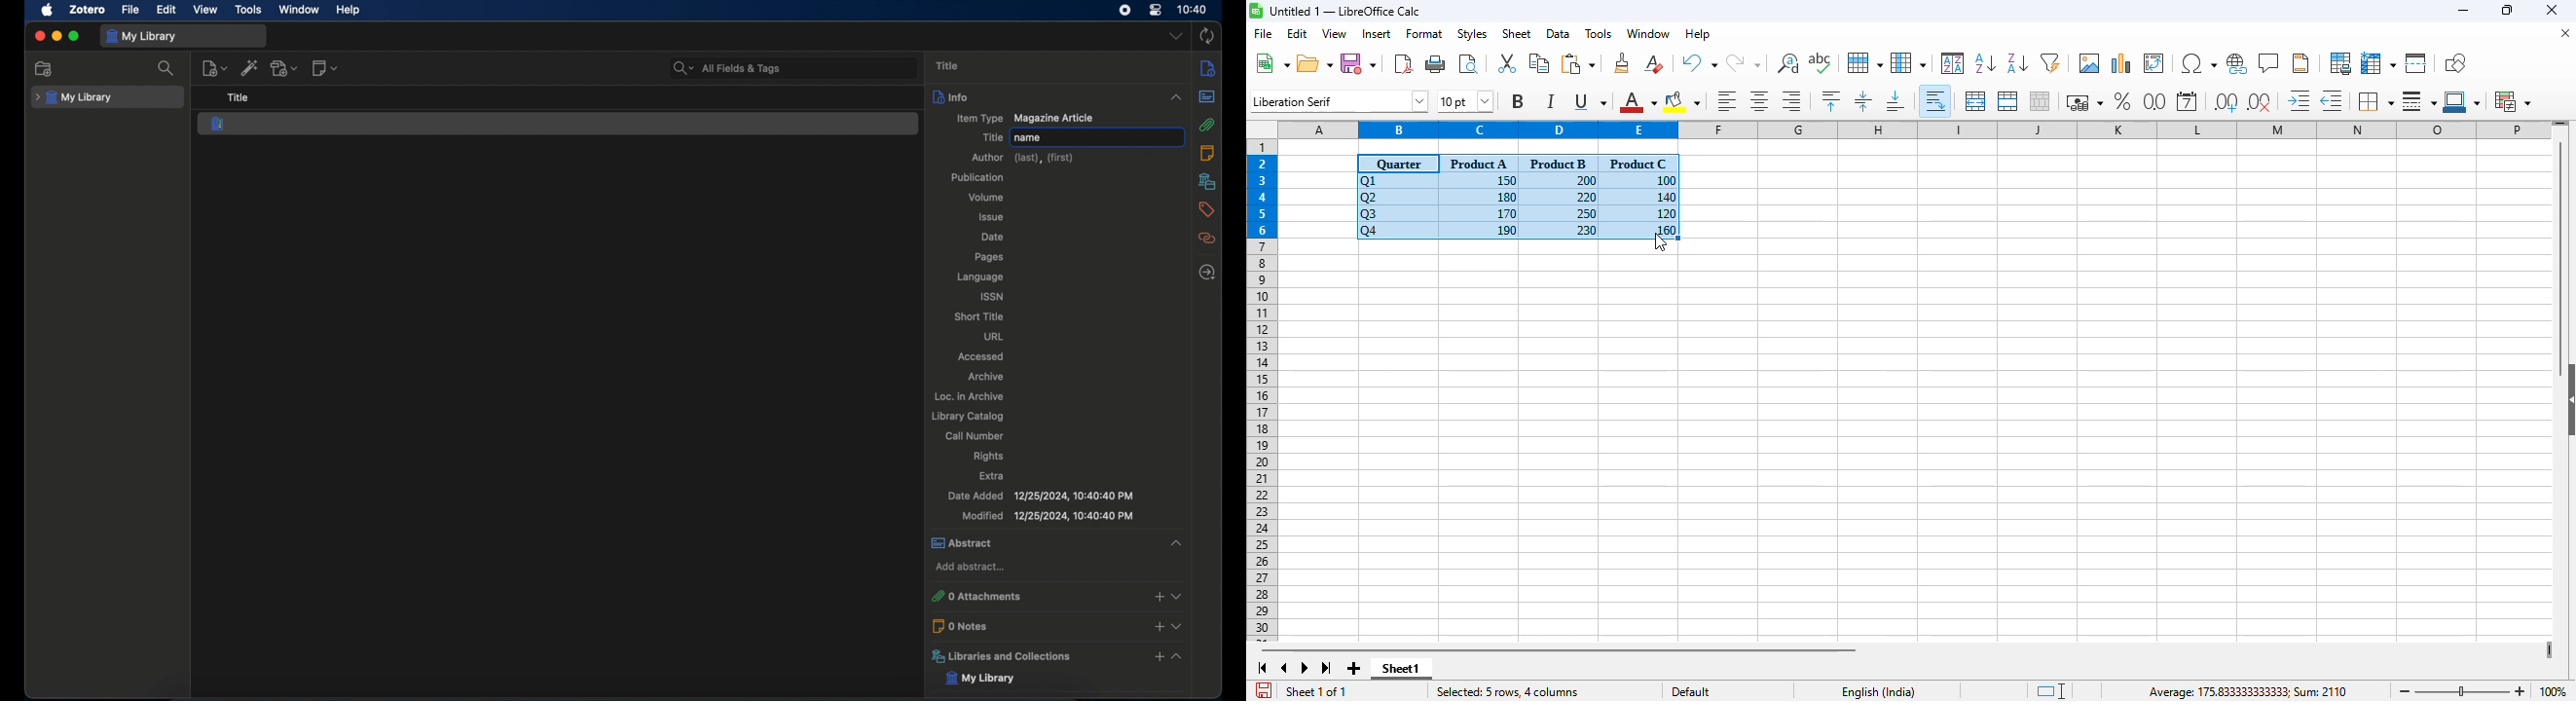  I want to click on close, so click(39, 37).